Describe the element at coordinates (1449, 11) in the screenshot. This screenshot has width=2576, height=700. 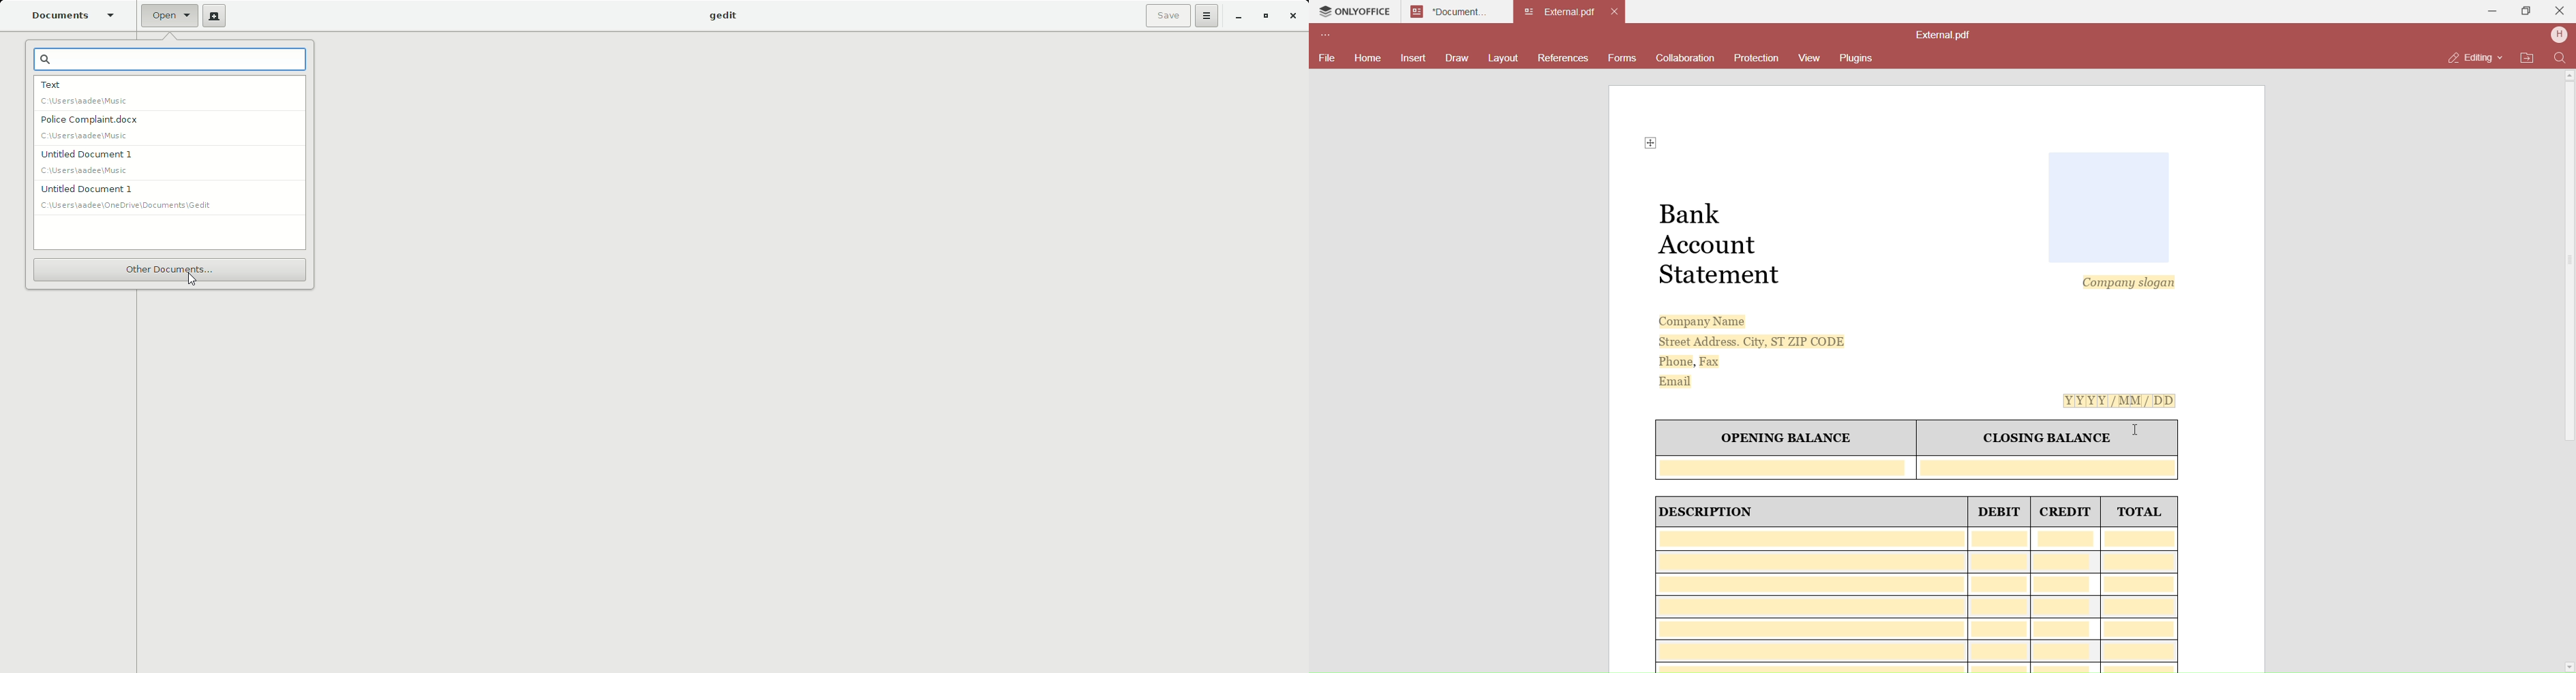
I see `Current Open Document Tab` at that location.